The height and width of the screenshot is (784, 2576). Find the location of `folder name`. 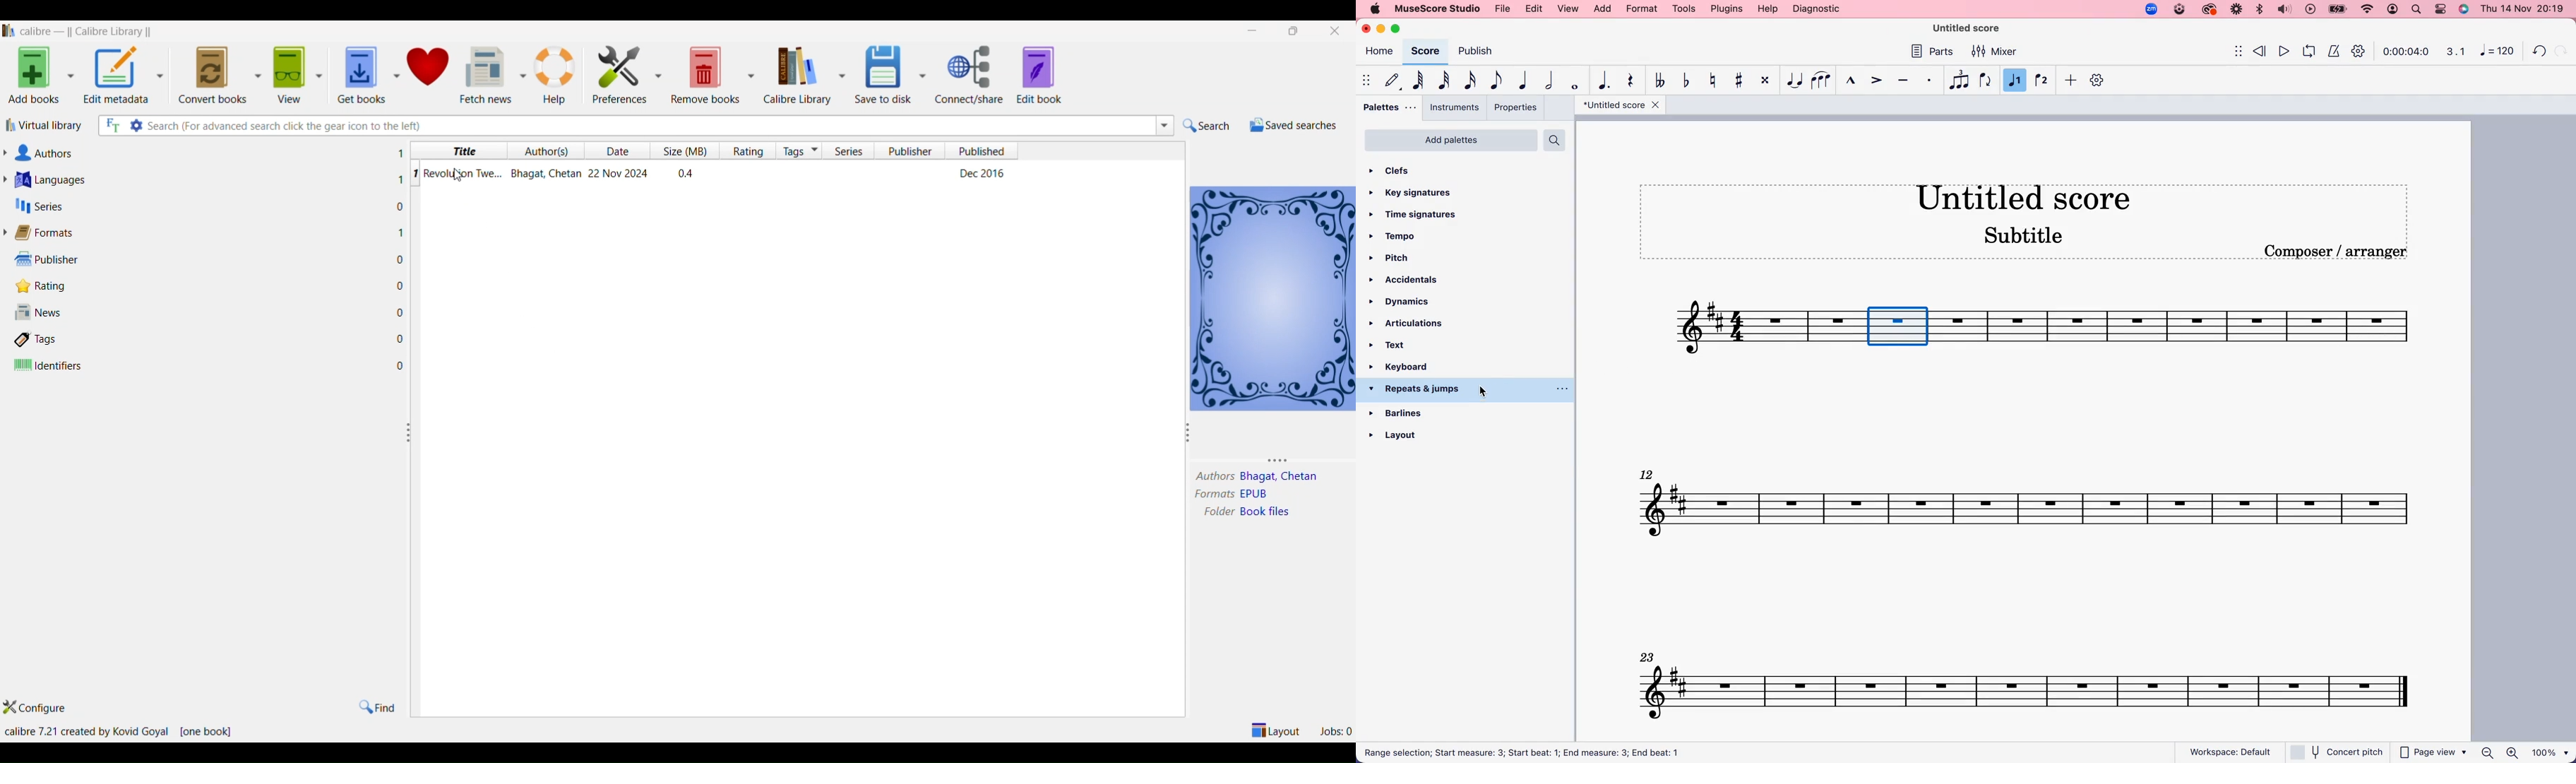

folder name is located at coordinates (1268, 512).